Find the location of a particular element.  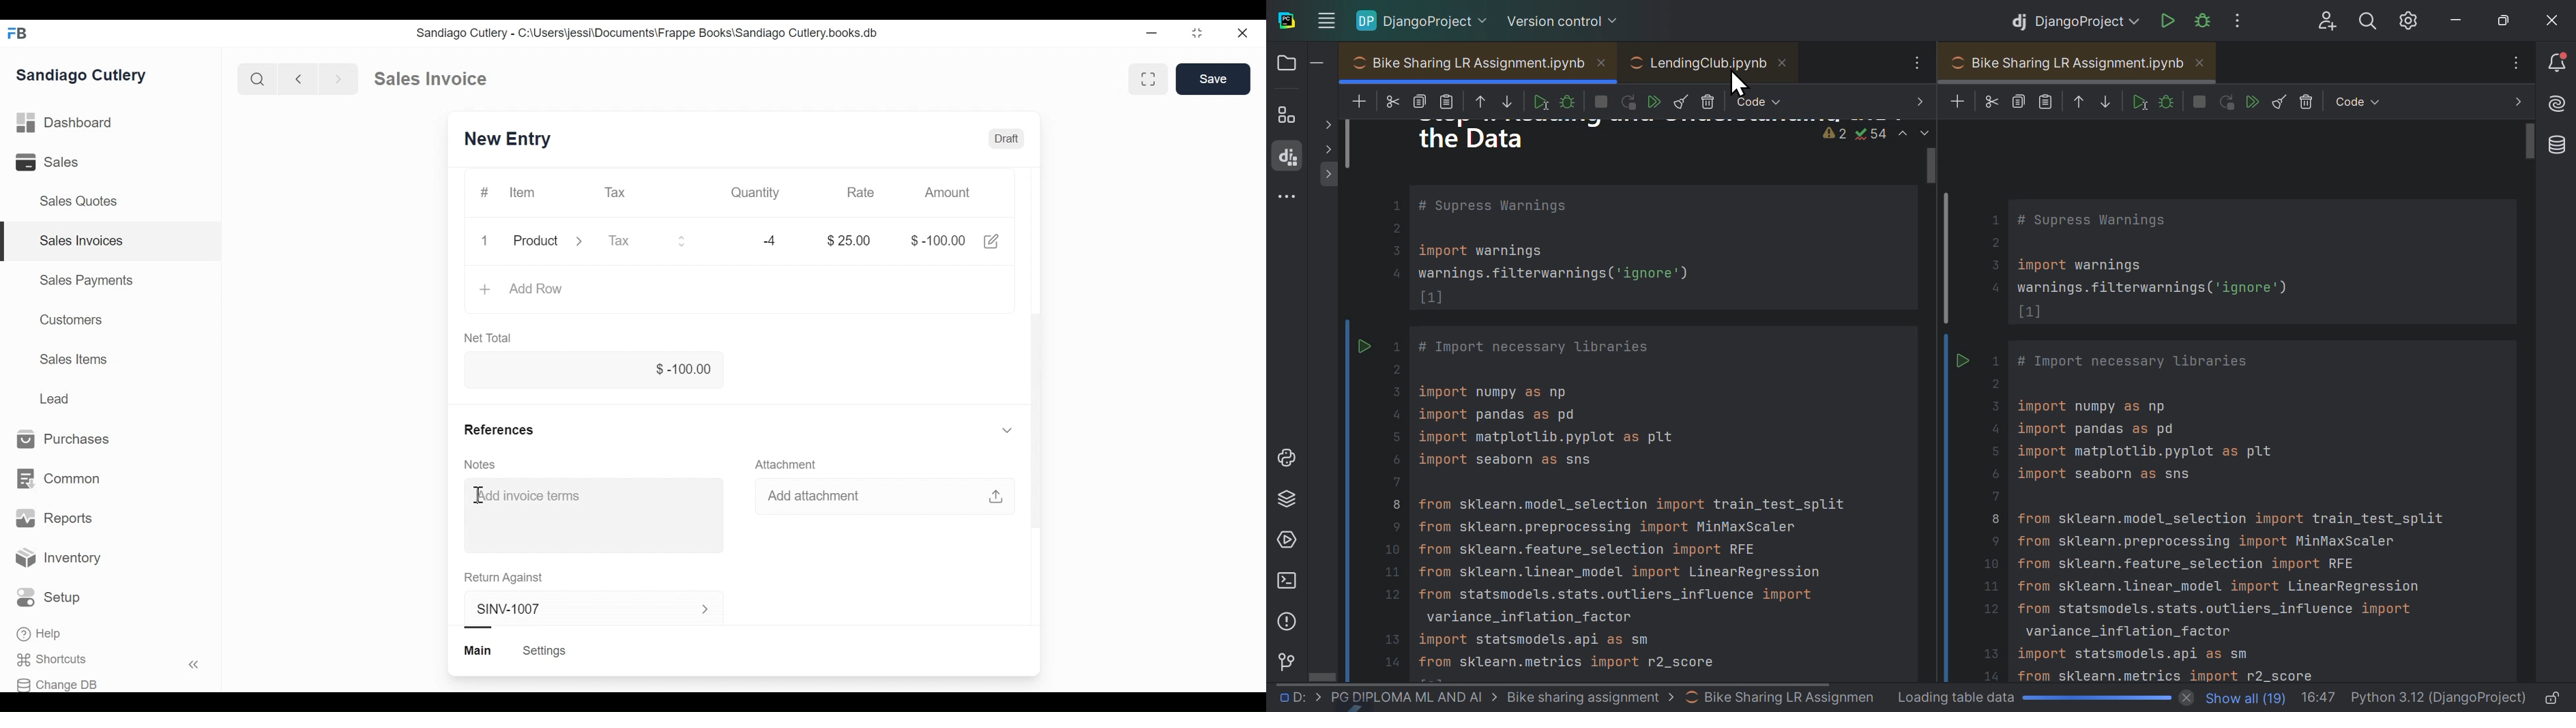

Rate is located at coordinates (860, 193).